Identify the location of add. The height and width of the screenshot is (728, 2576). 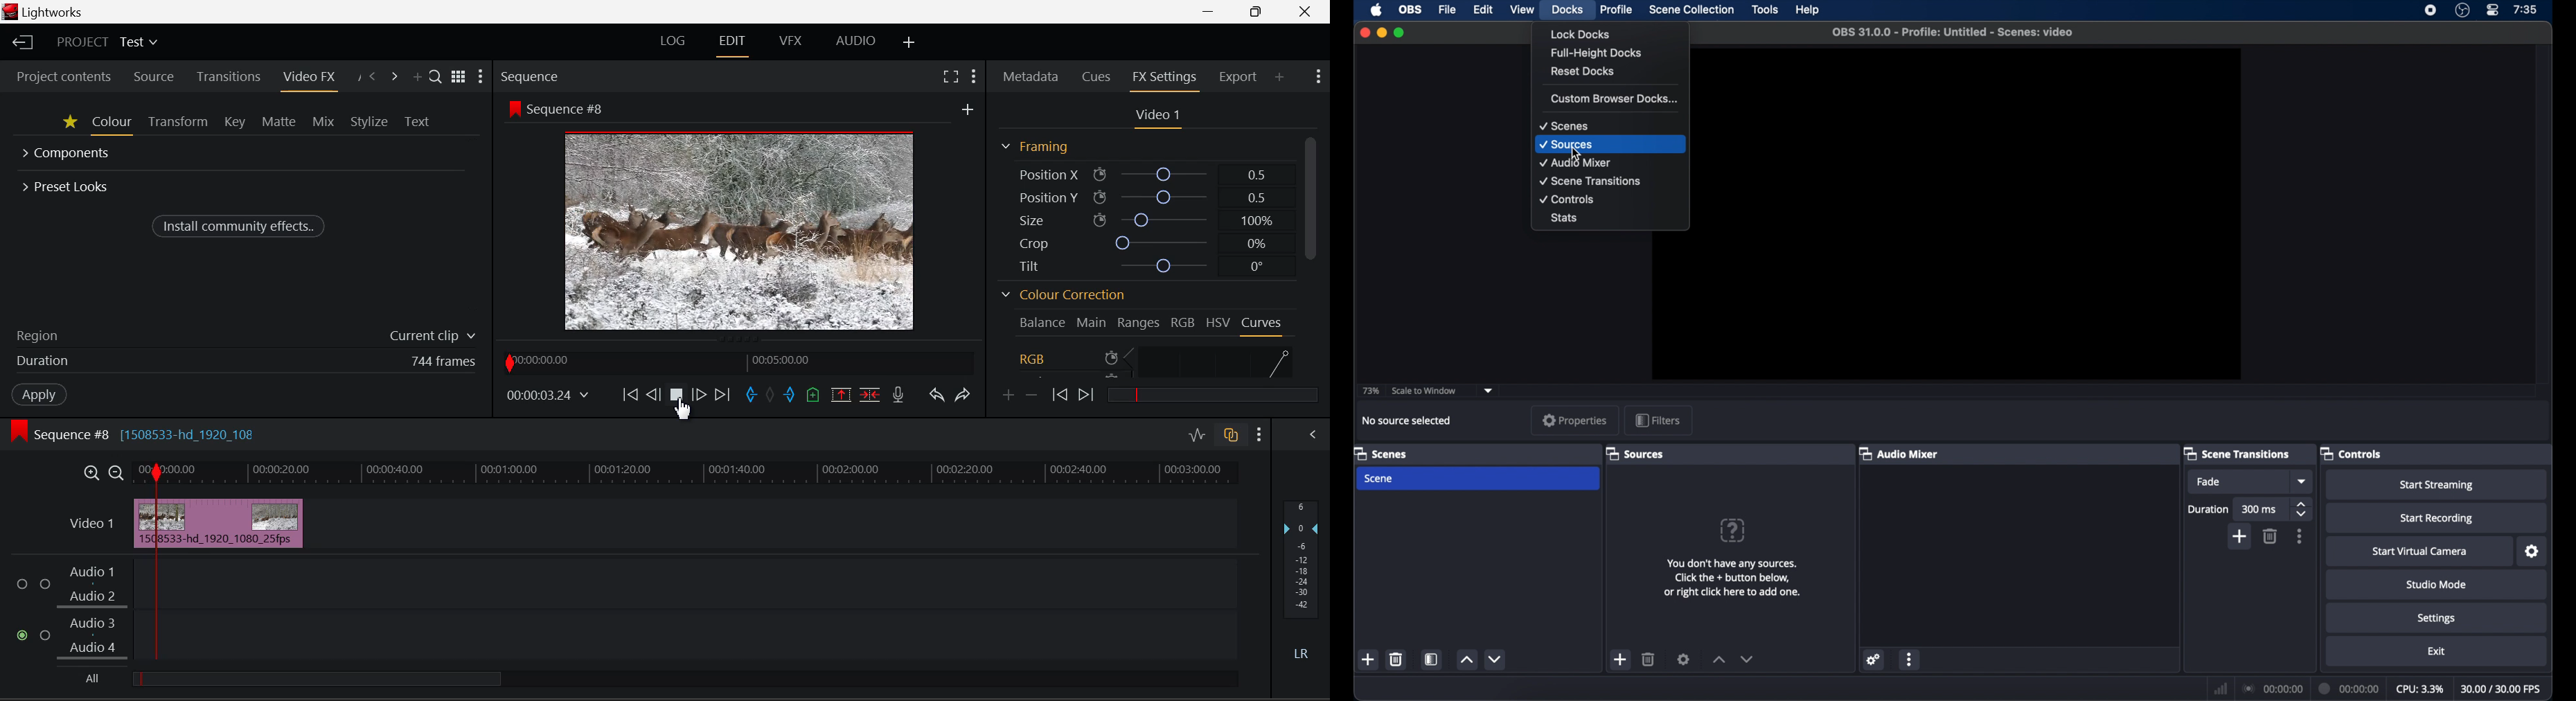
(1621, 659).